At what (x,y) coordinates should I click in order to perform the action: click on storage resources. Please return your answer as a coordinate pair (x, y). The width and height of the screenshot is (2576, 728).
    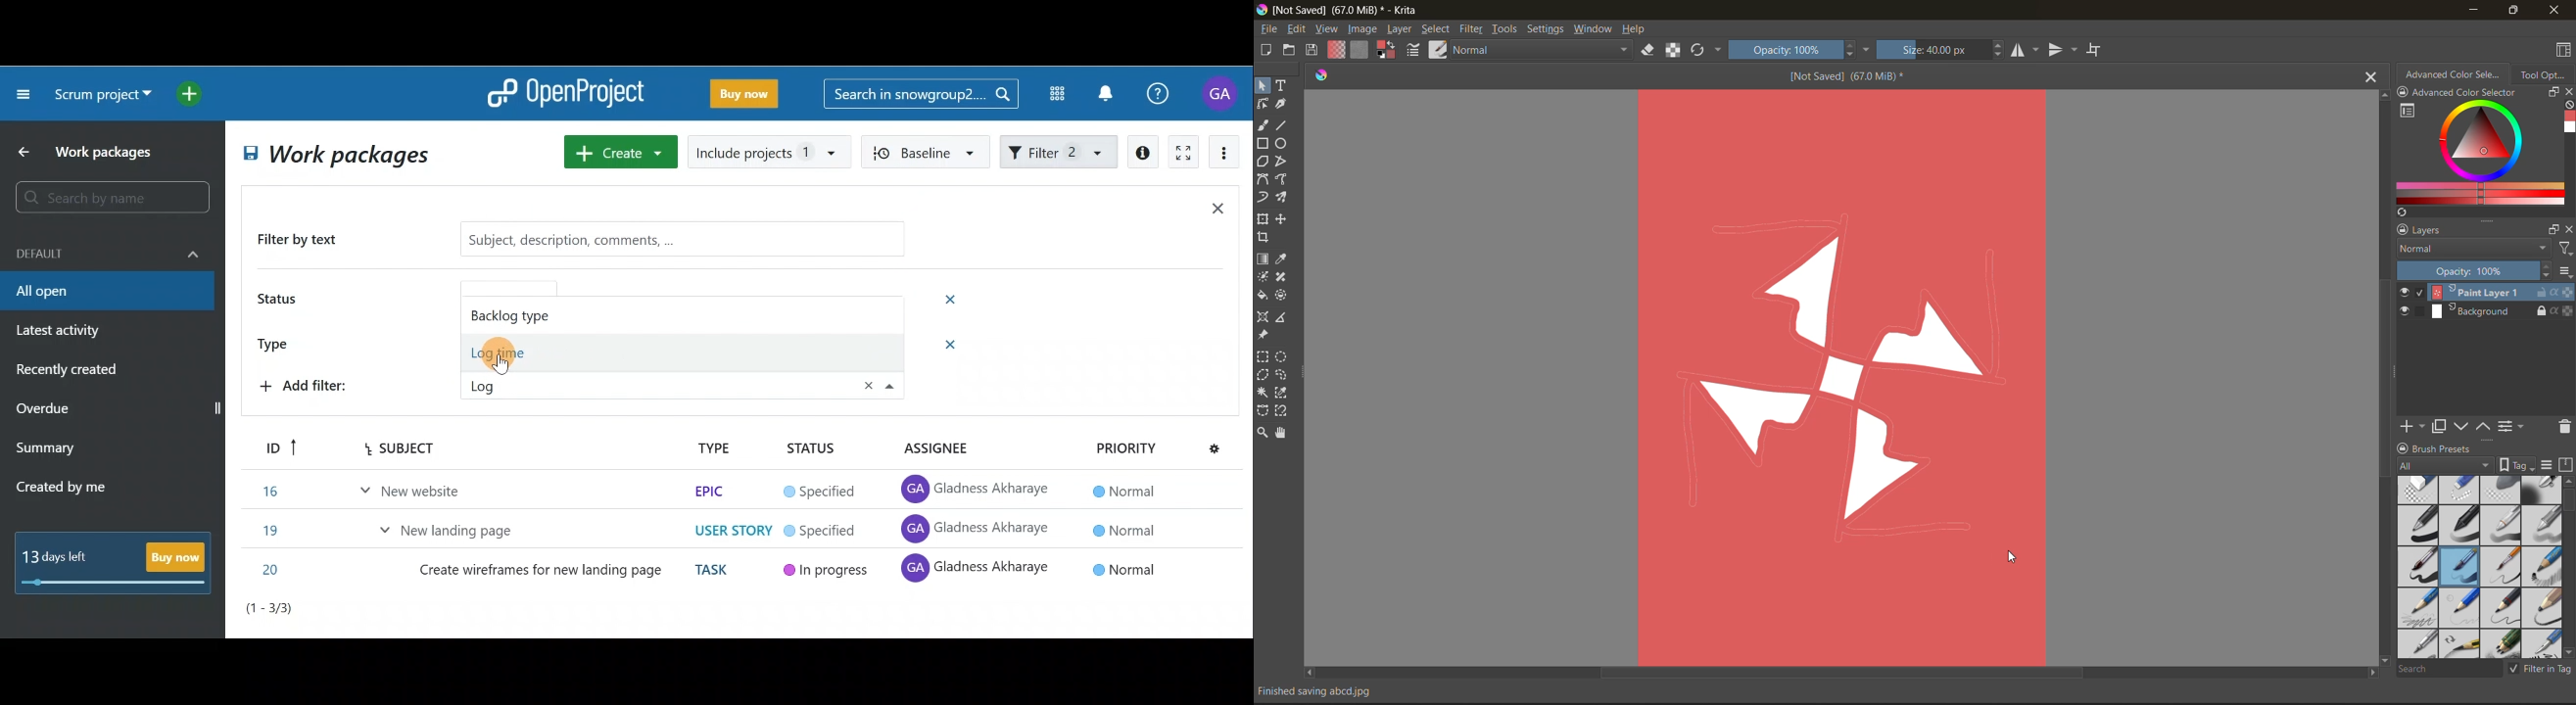
    Looking at the image, I should click on (2567, 465).